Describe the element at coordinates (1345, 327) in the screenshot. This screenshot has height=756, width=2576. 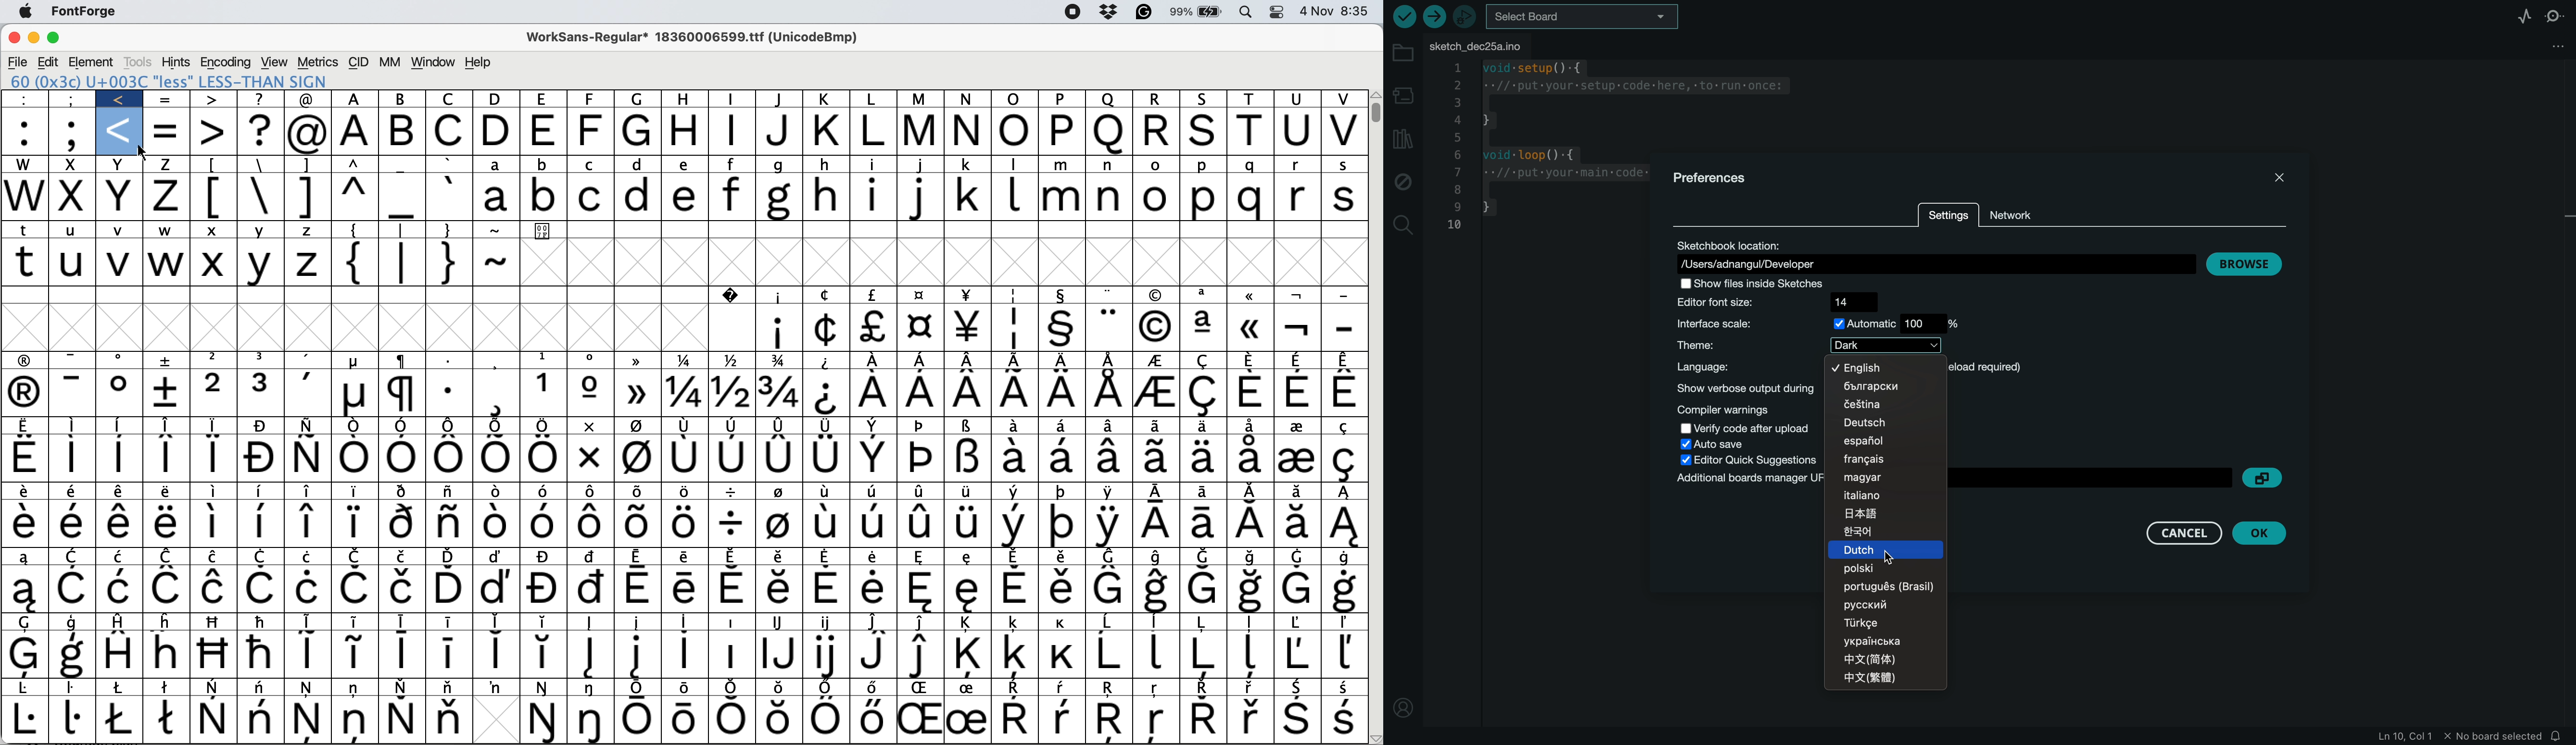
I see `-` at that location.